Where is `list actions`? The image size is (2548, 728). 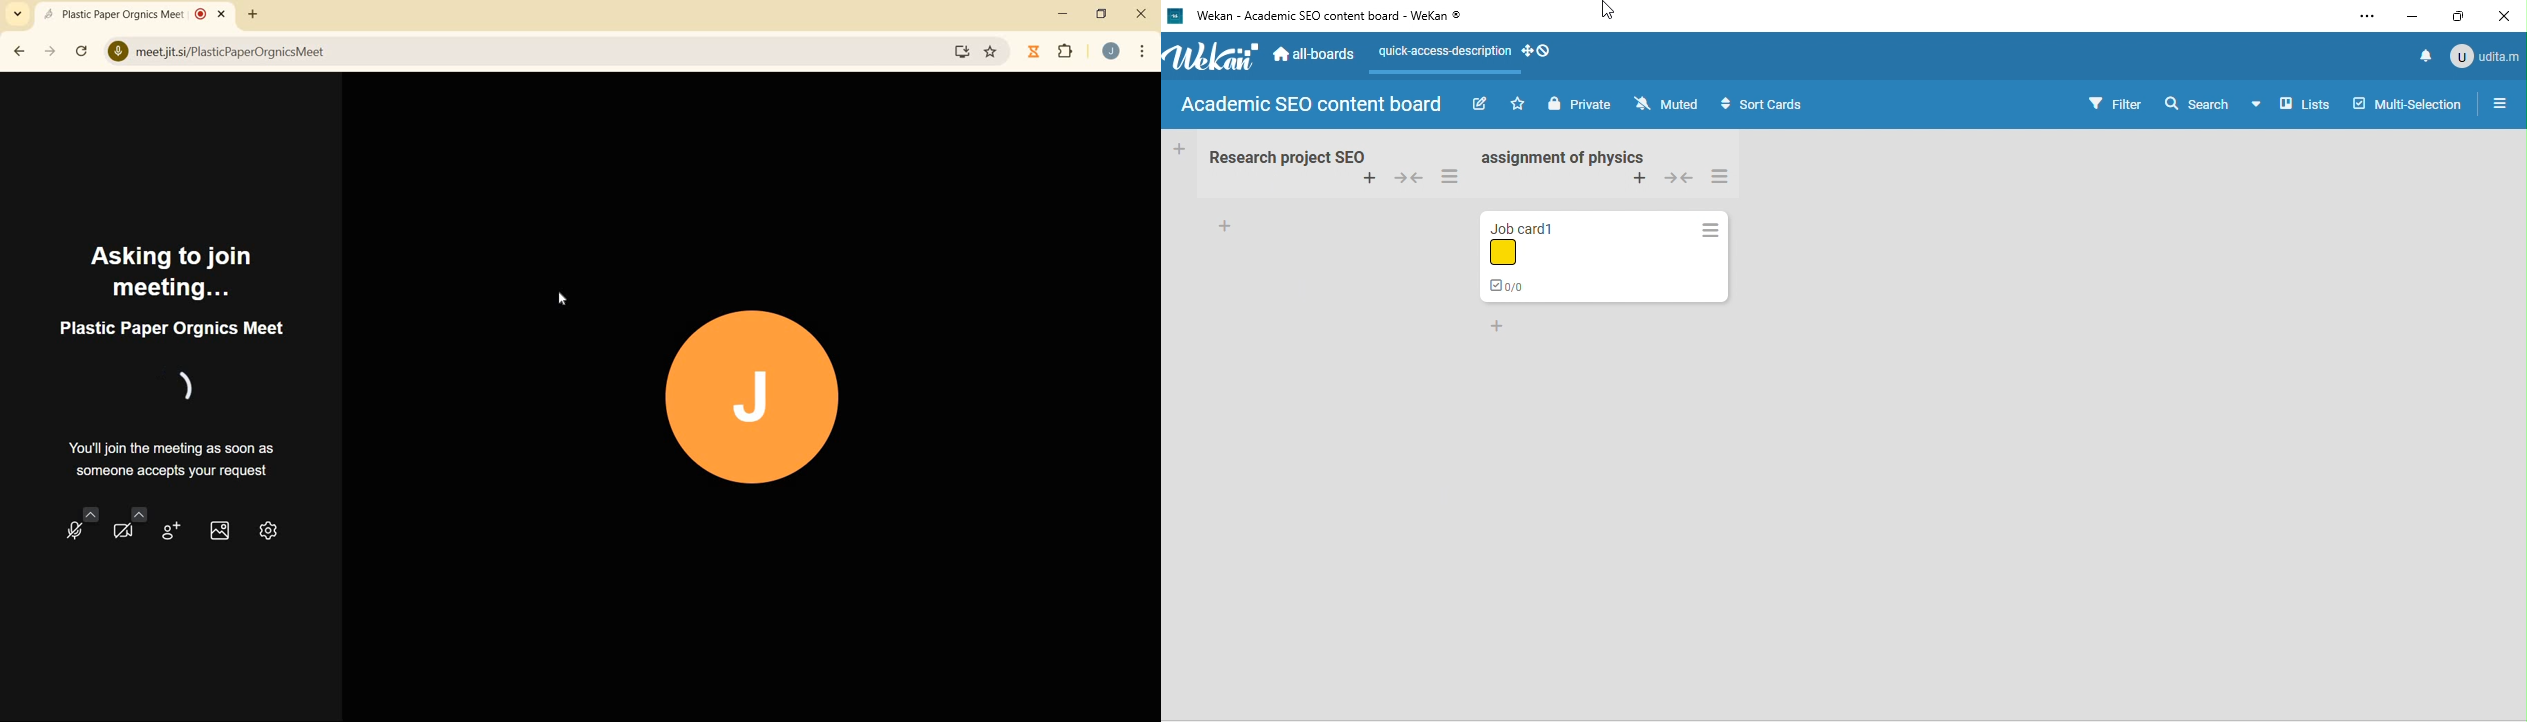 list actions is located at coordinates (1450, 176).